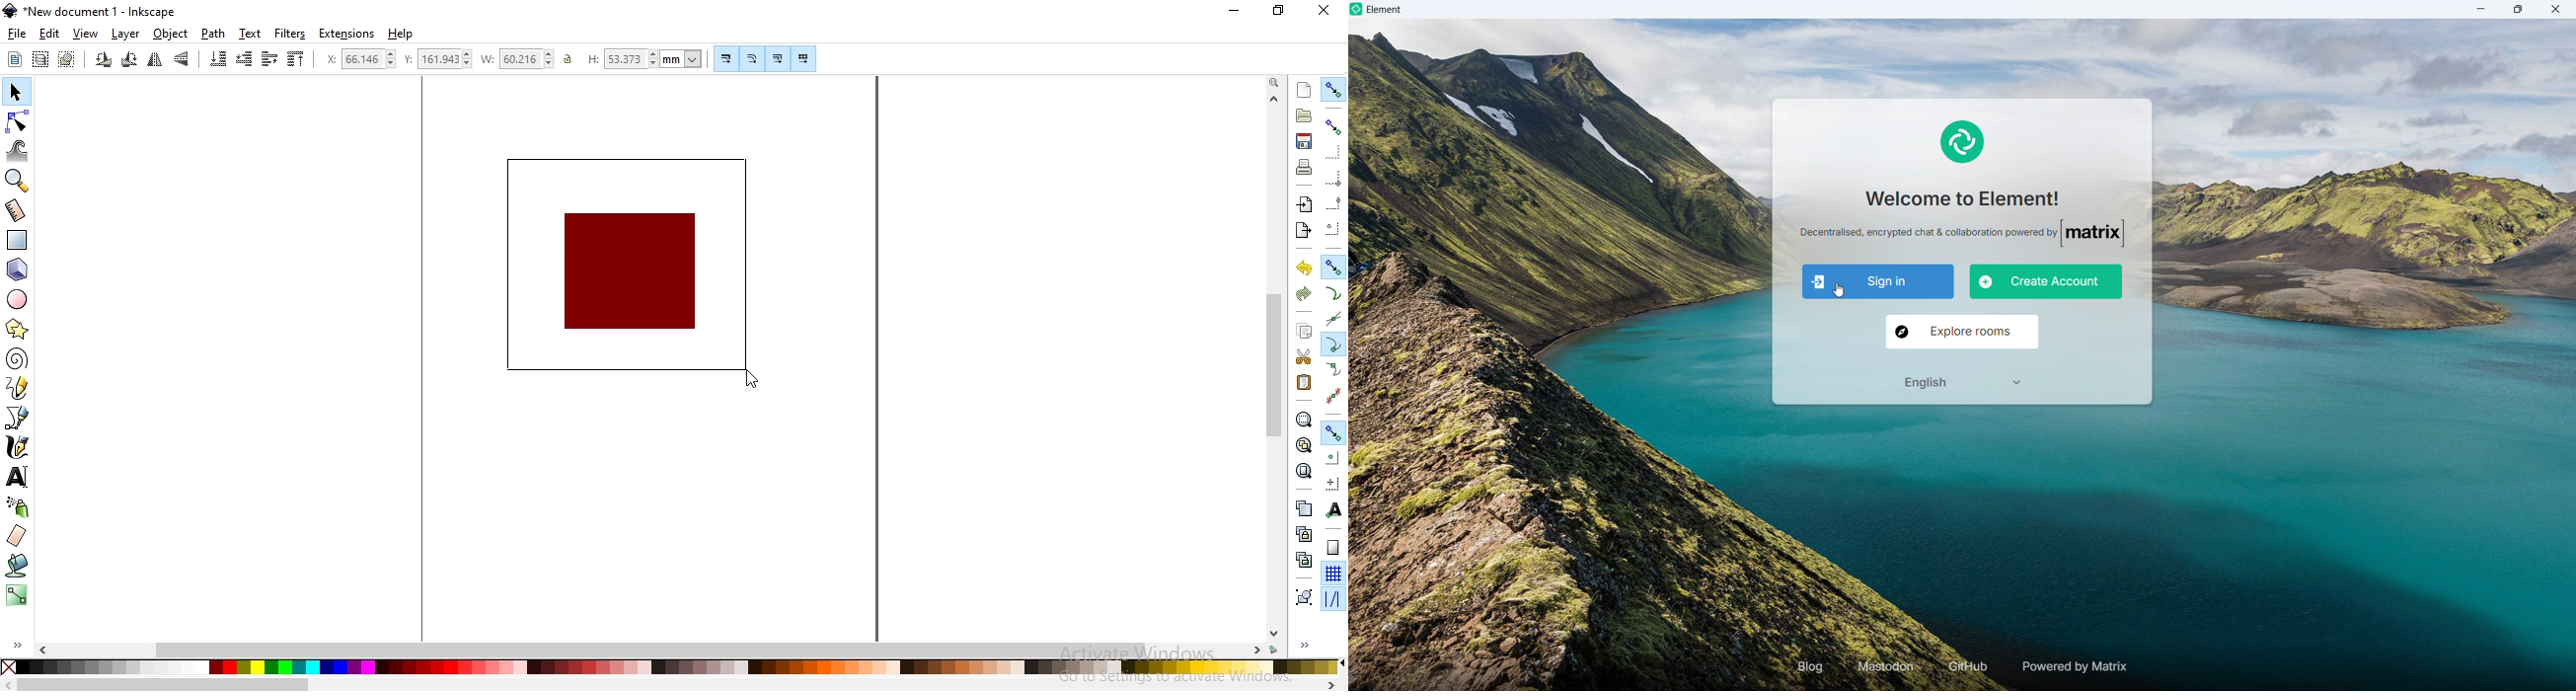 The height and width of the screenshot is (700, 2576). Describe the element at coordinates (683, 58) in the screenshot. I see `mm` at that location.